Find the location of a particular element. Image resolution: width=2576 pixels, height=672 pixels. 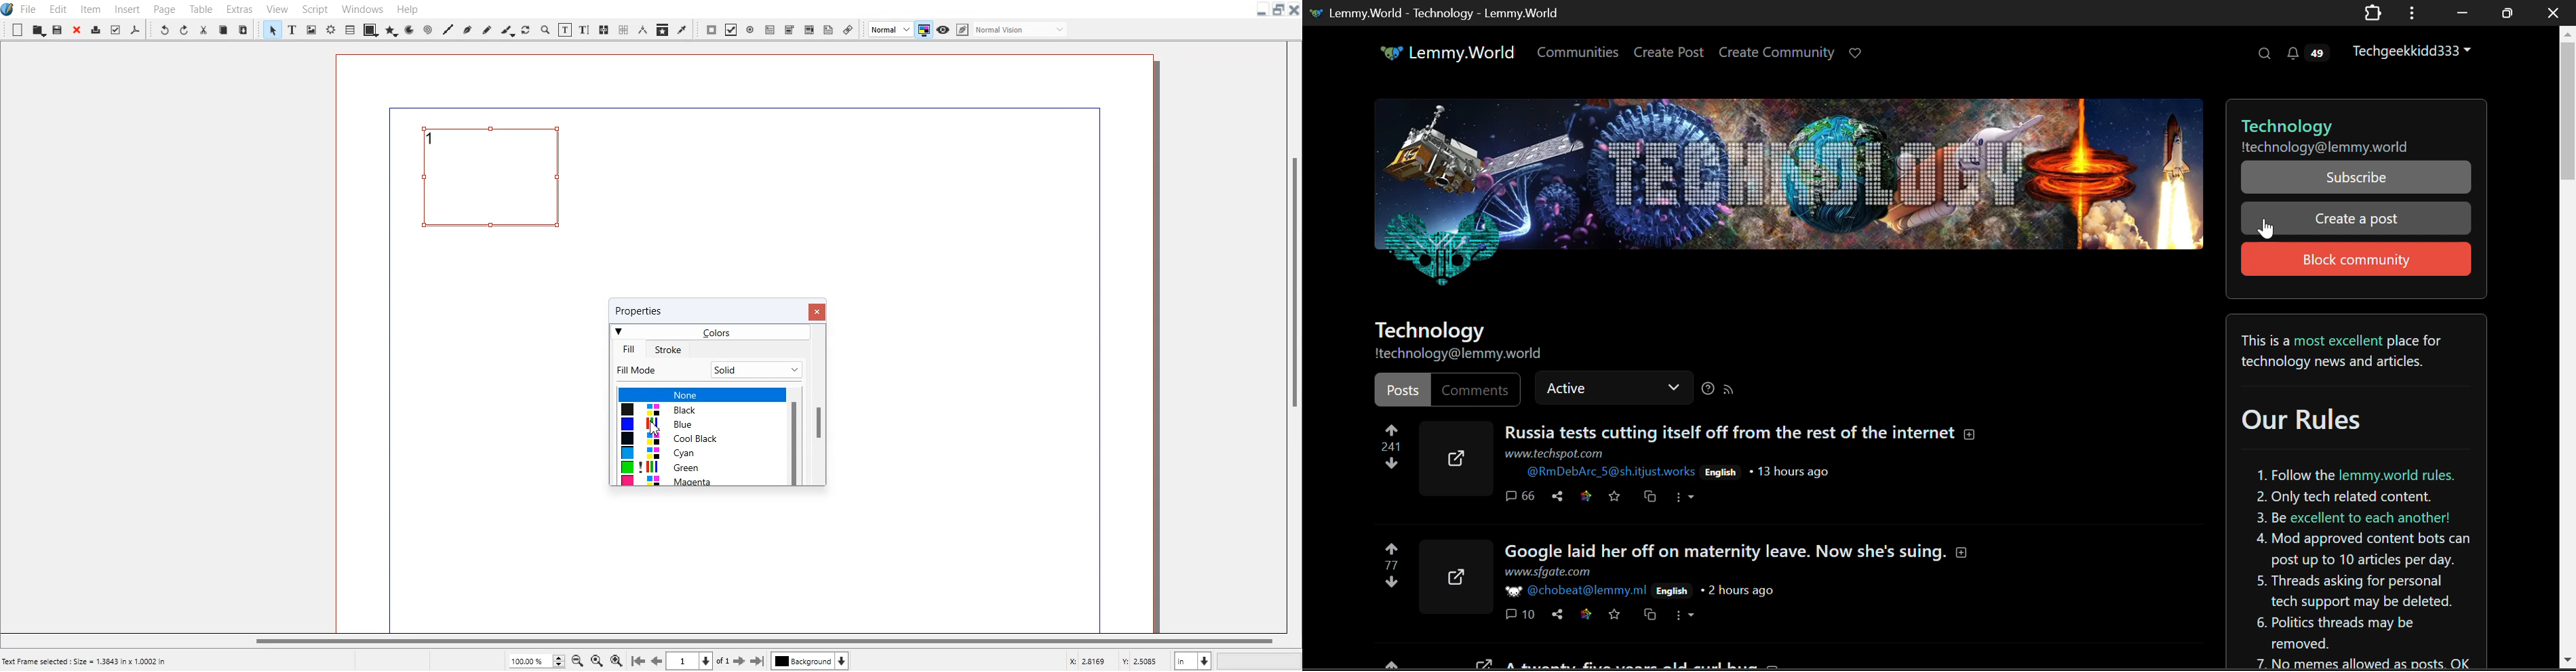

Rotate Item is located at coordinates (525, 30).